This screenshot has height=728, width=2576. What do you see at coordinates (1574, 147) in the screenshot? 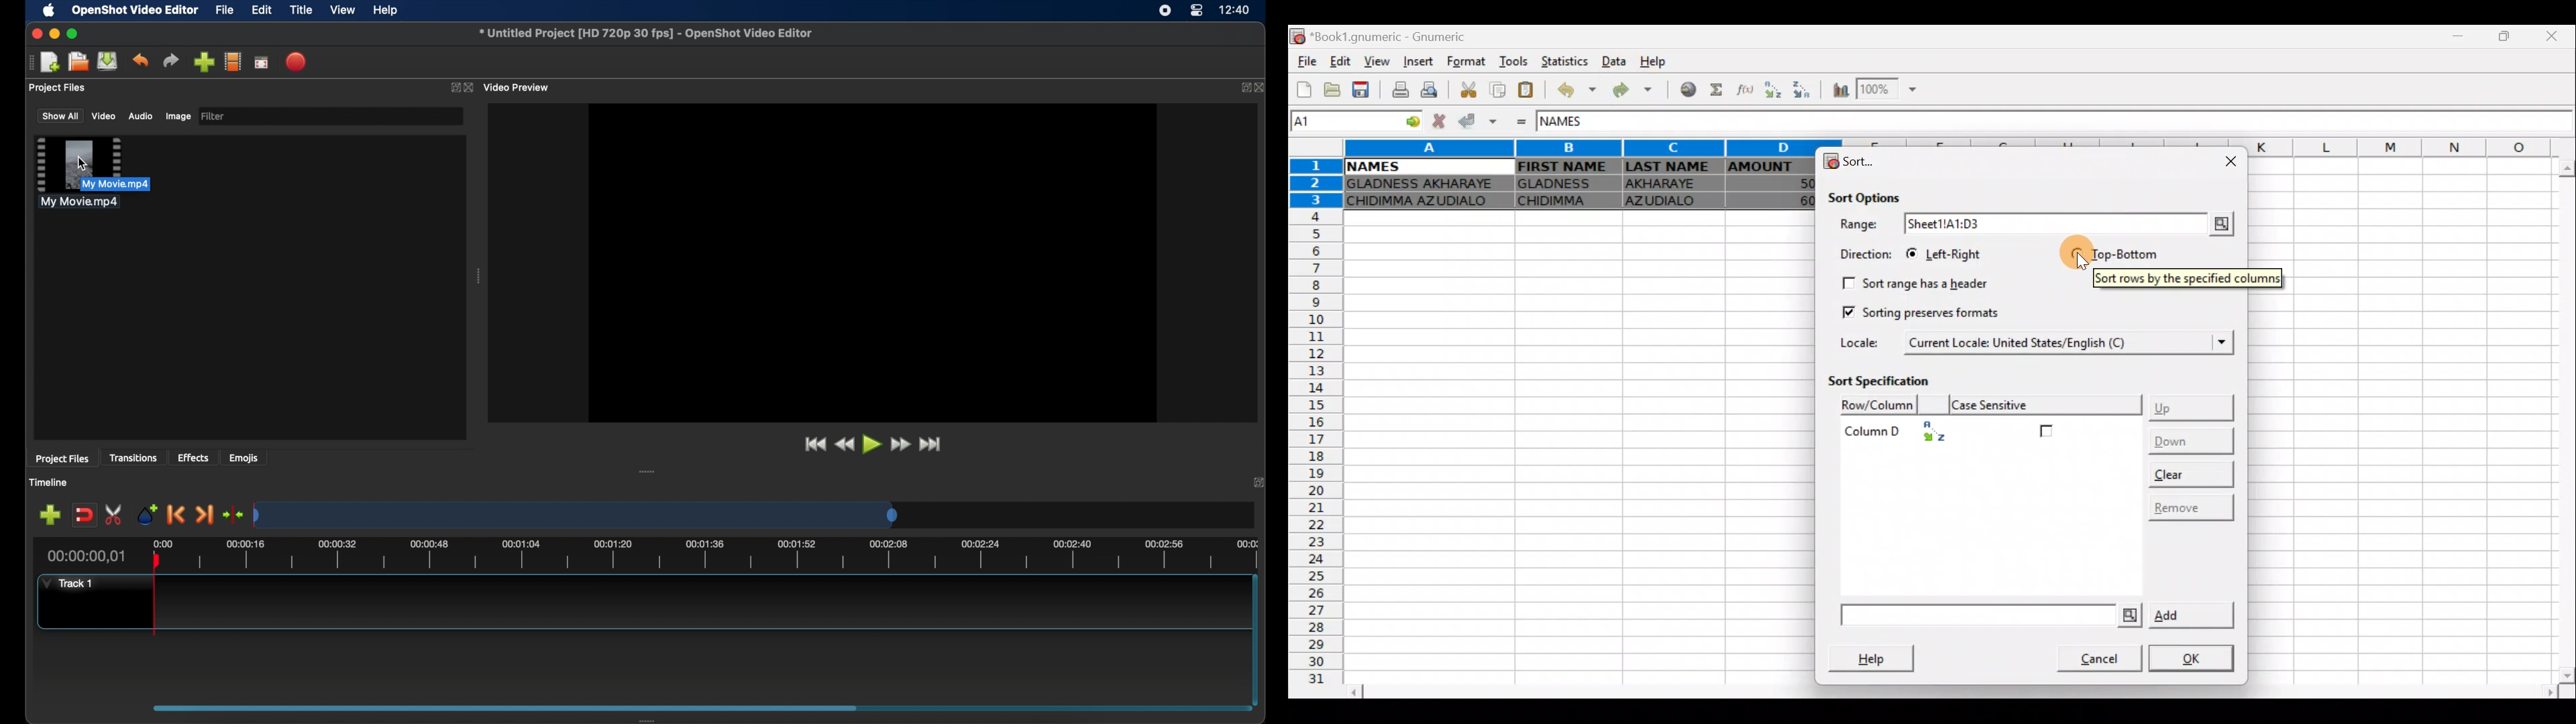
I see `Columns` at bounding box center [1574, 147].